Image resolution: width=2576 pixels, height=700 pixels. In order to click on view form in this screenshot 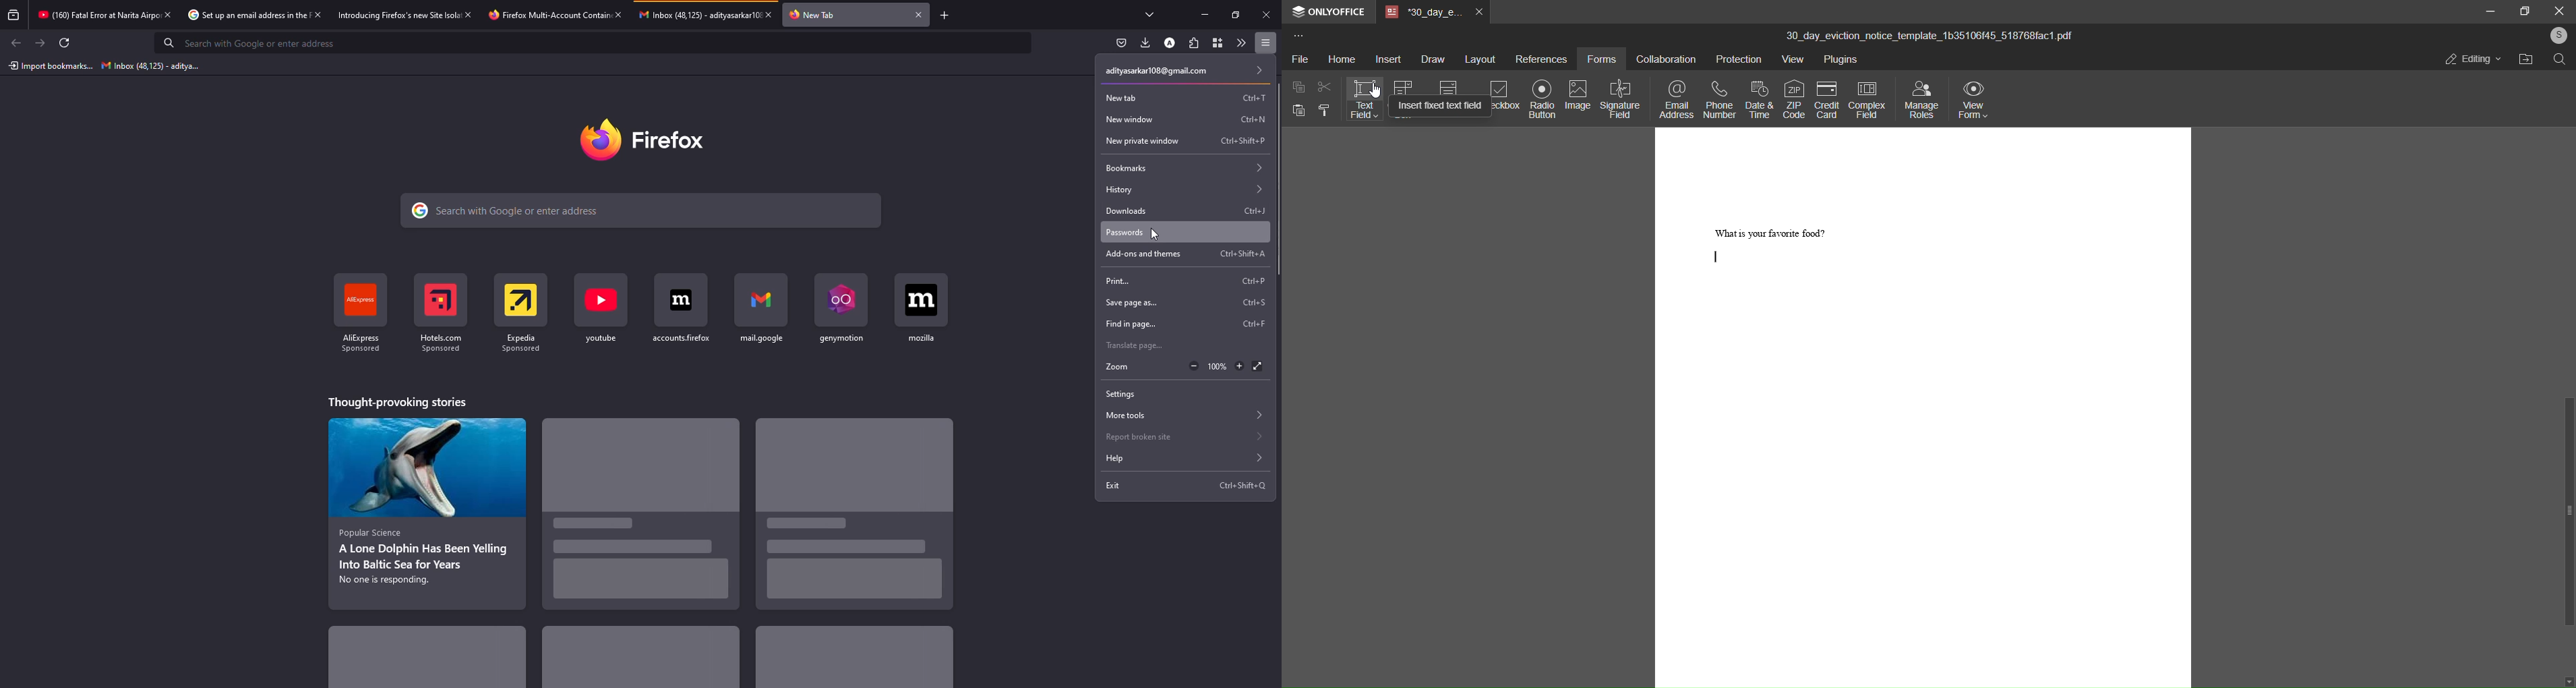, I will do `click(1972, 101)`.